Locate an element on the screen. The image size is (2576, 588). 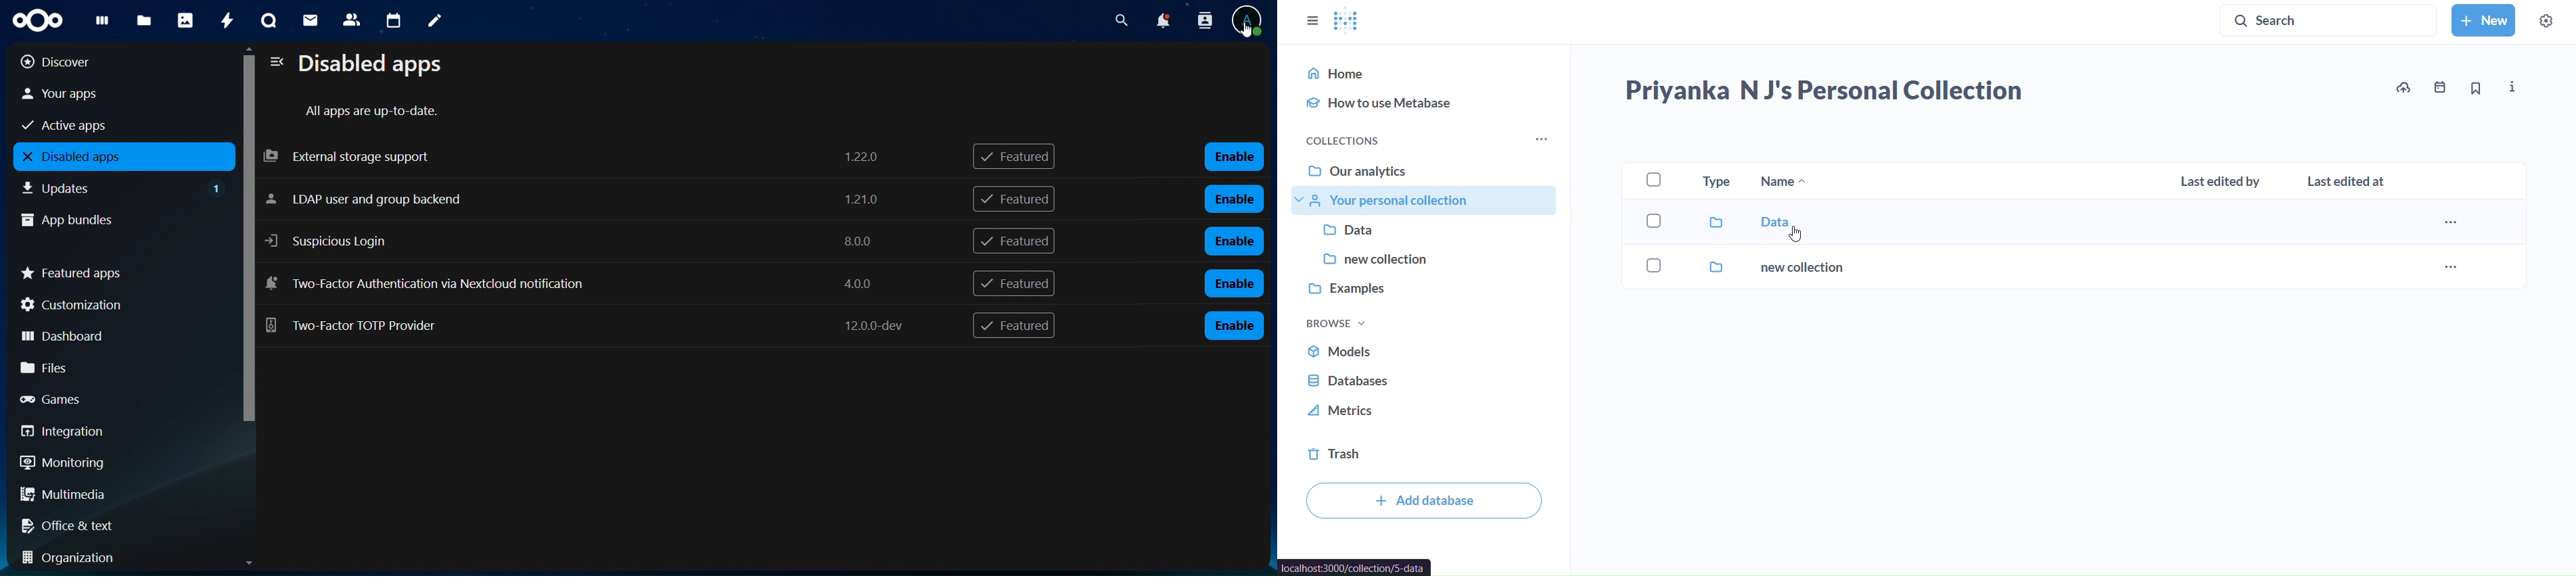
 new collection is located at coordinates (1431, 258).